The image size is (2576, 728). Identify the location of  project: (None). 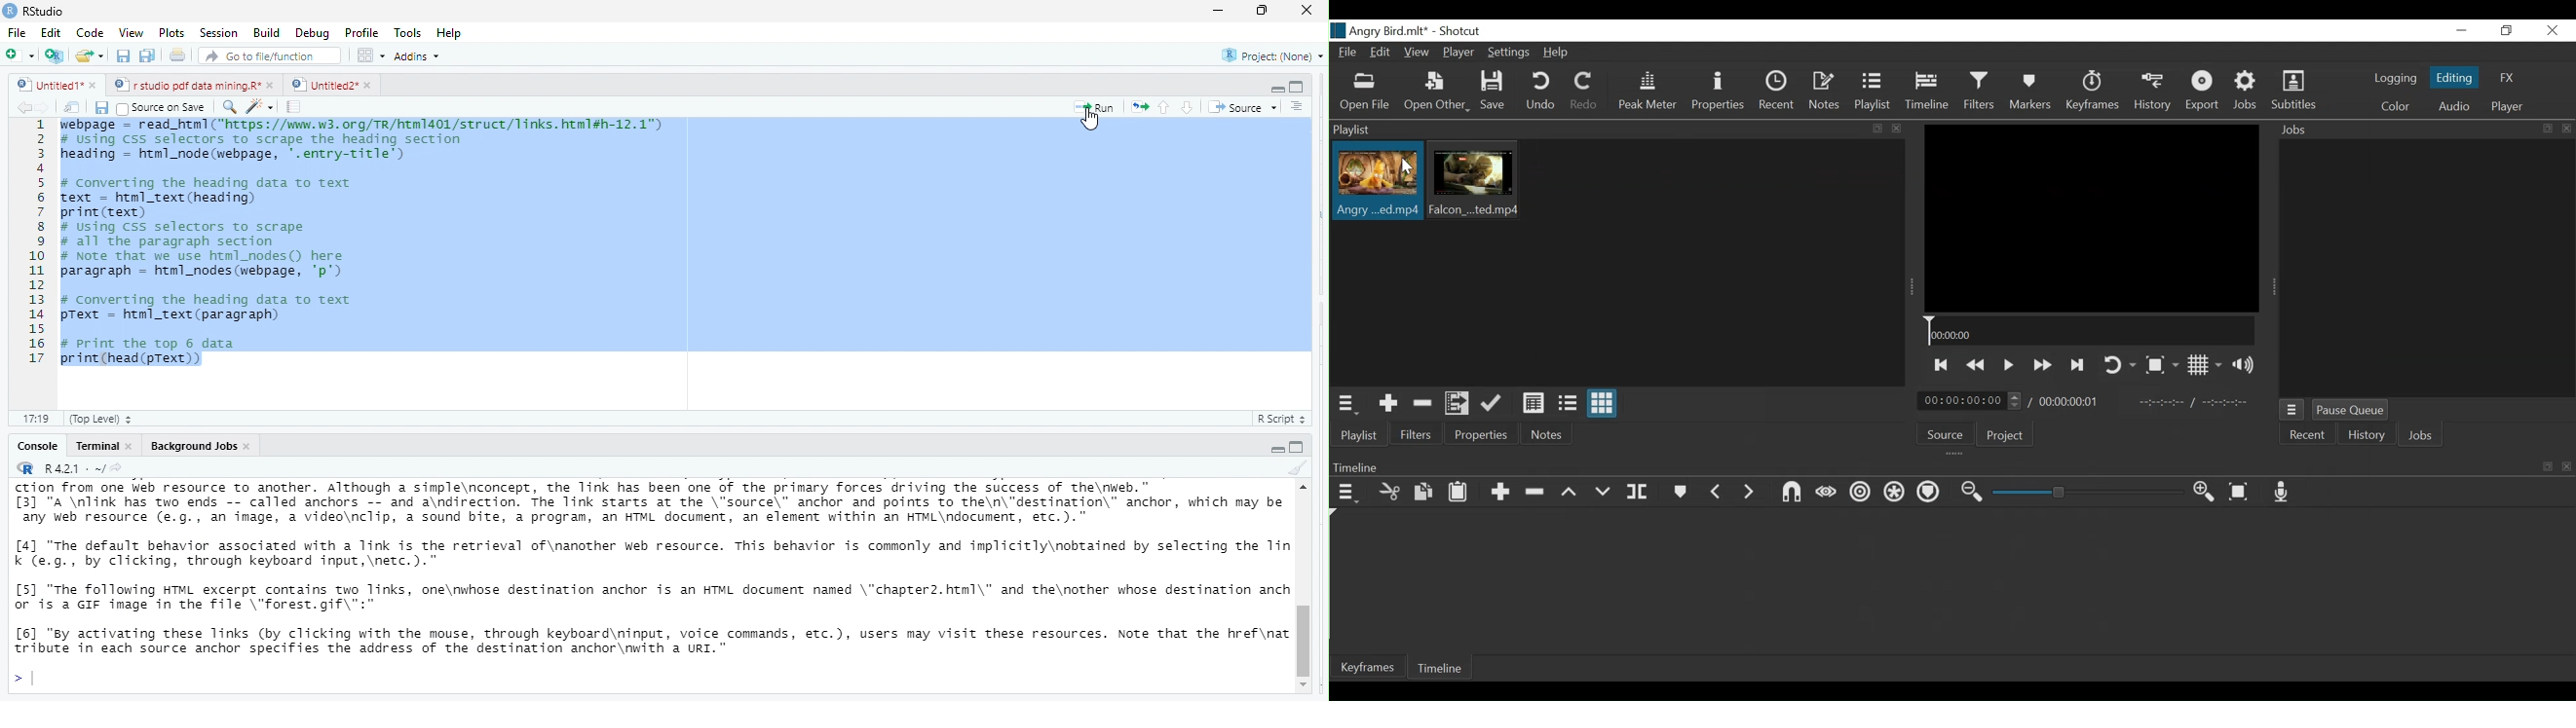
(1273, 58).